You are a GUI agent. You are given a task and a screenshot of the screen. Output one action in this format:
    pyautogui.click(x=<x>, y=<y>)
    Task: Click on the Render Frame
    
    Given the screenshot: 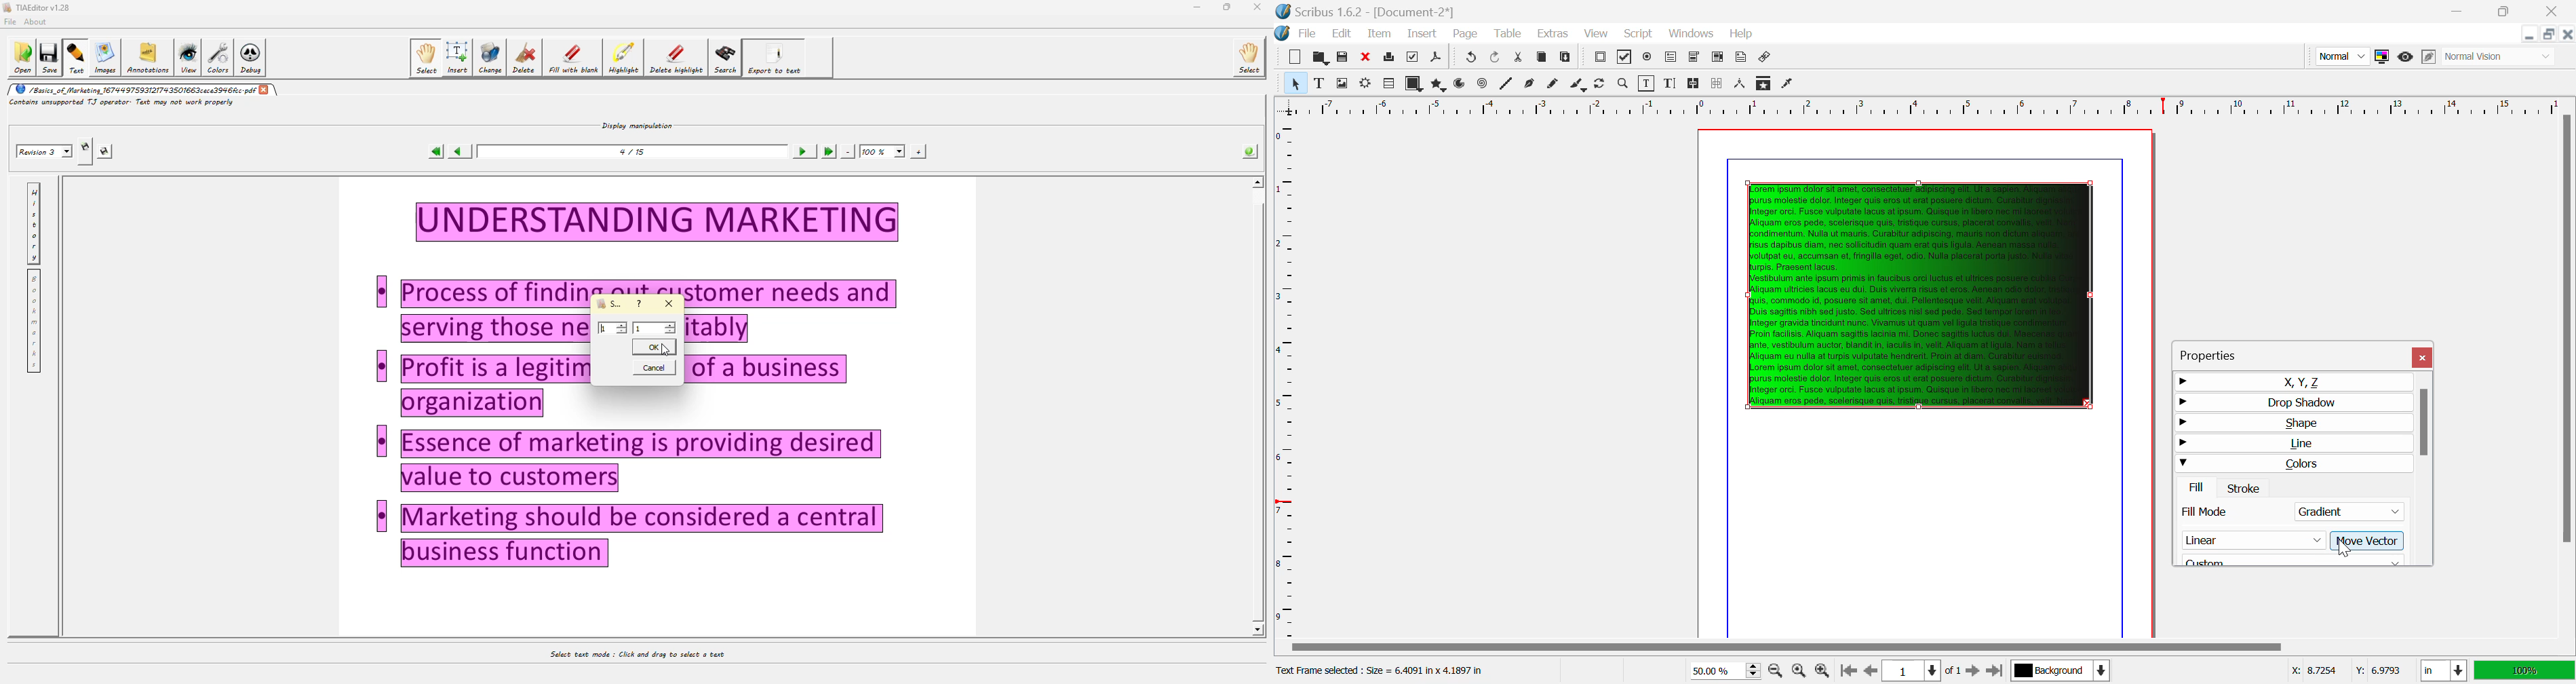 What is the action you would take?
    pyautogui.click(x=1388, y=84)
    